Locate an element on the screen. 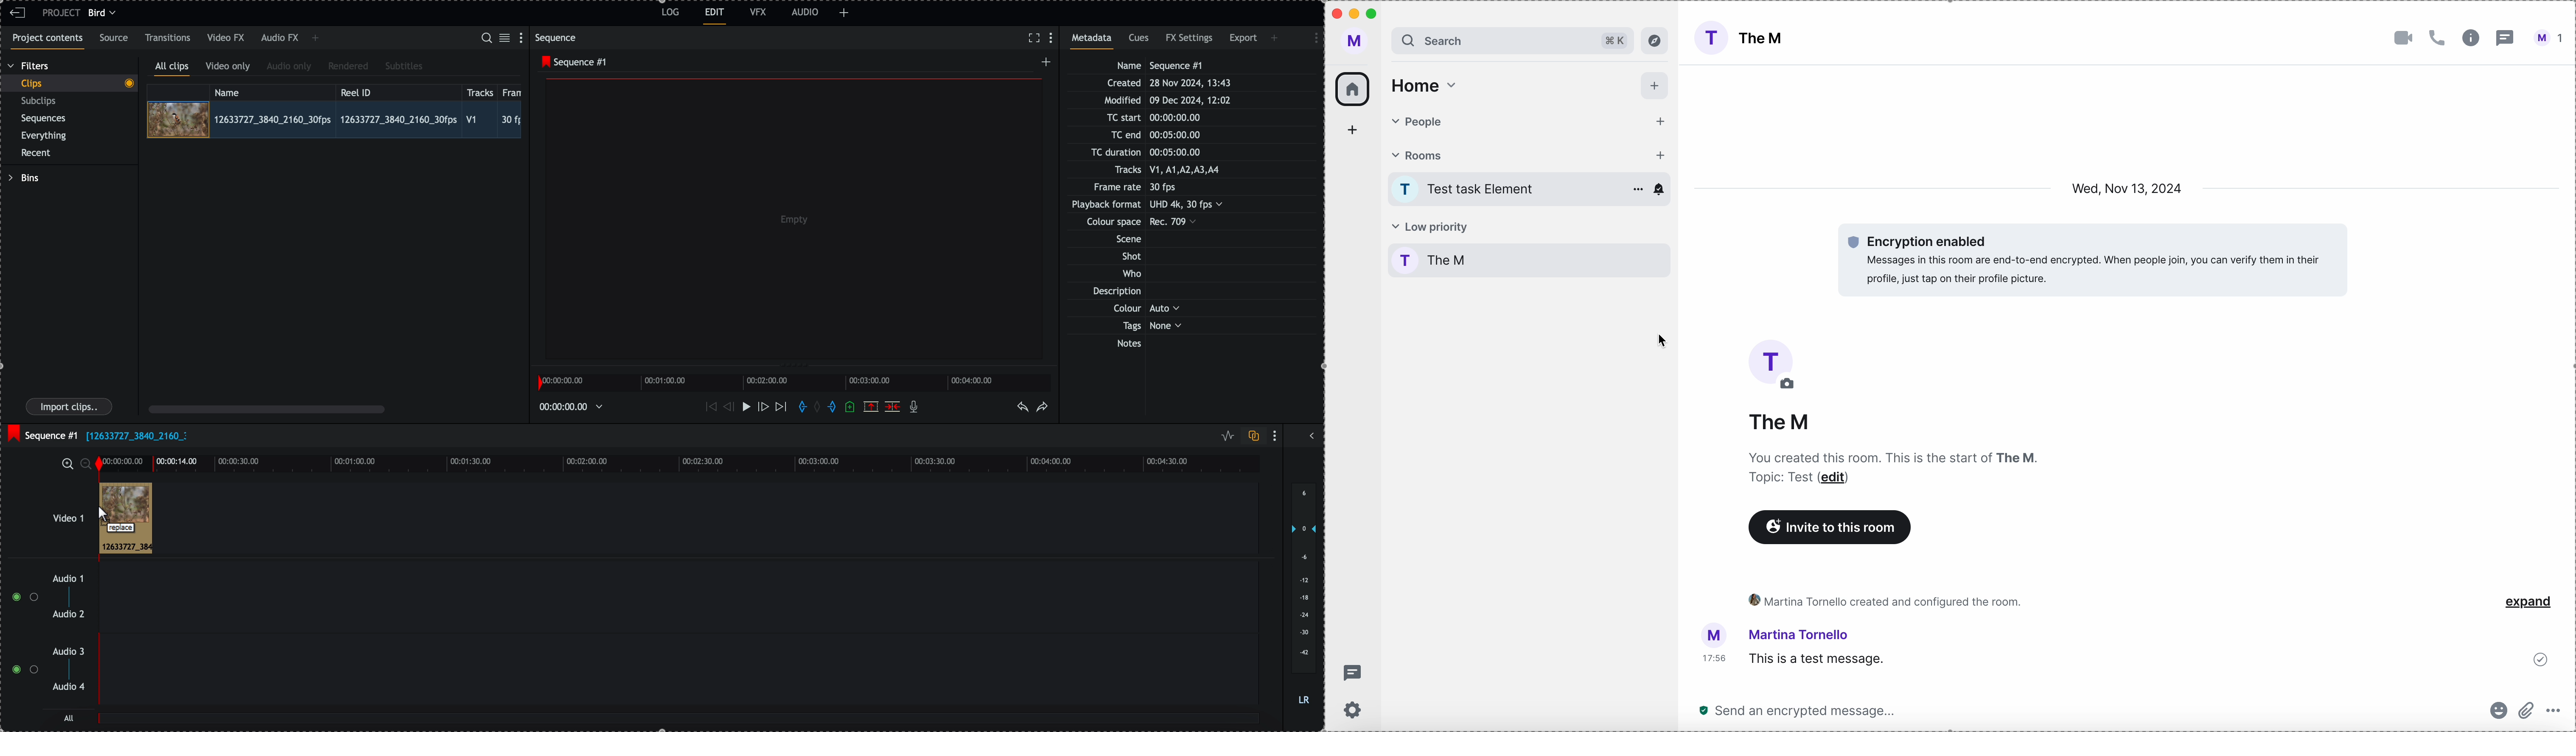 The image size is (2576, 756). expand is located at coordinates (2530, 602).